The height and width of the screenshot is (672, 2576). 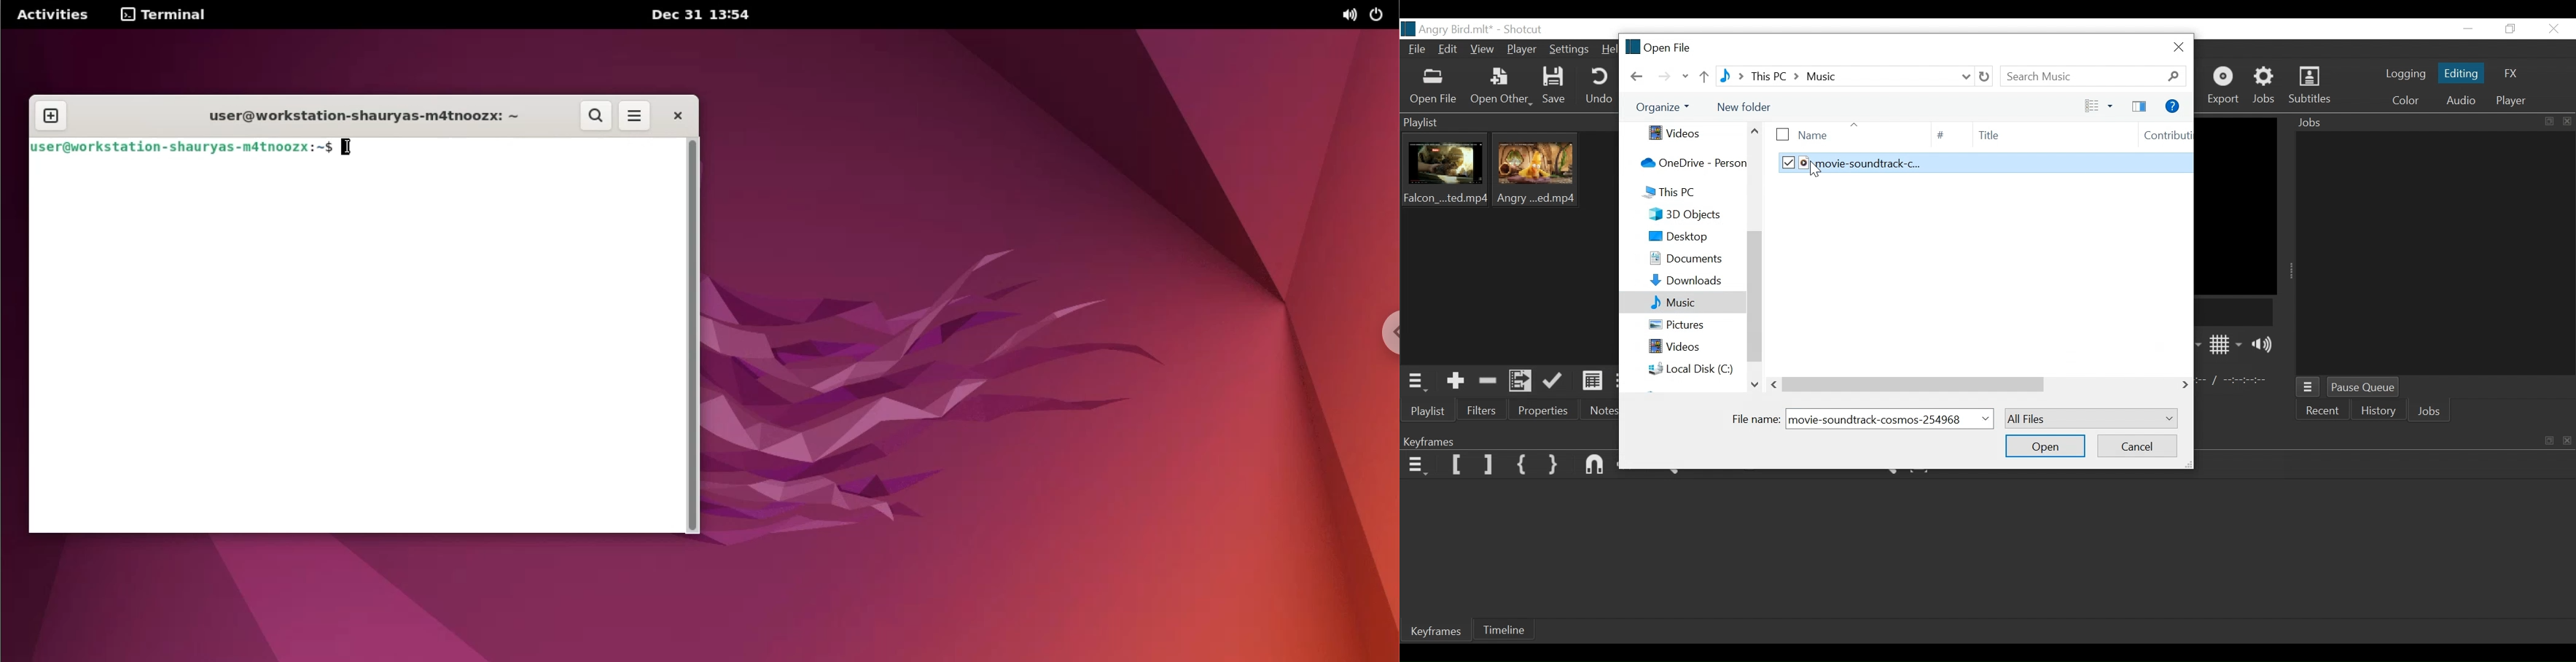 What do you see at coordinates (1458, 380) in the screenshot?
I see `Add the source to the playlist` at bounding box center [1458, 380].